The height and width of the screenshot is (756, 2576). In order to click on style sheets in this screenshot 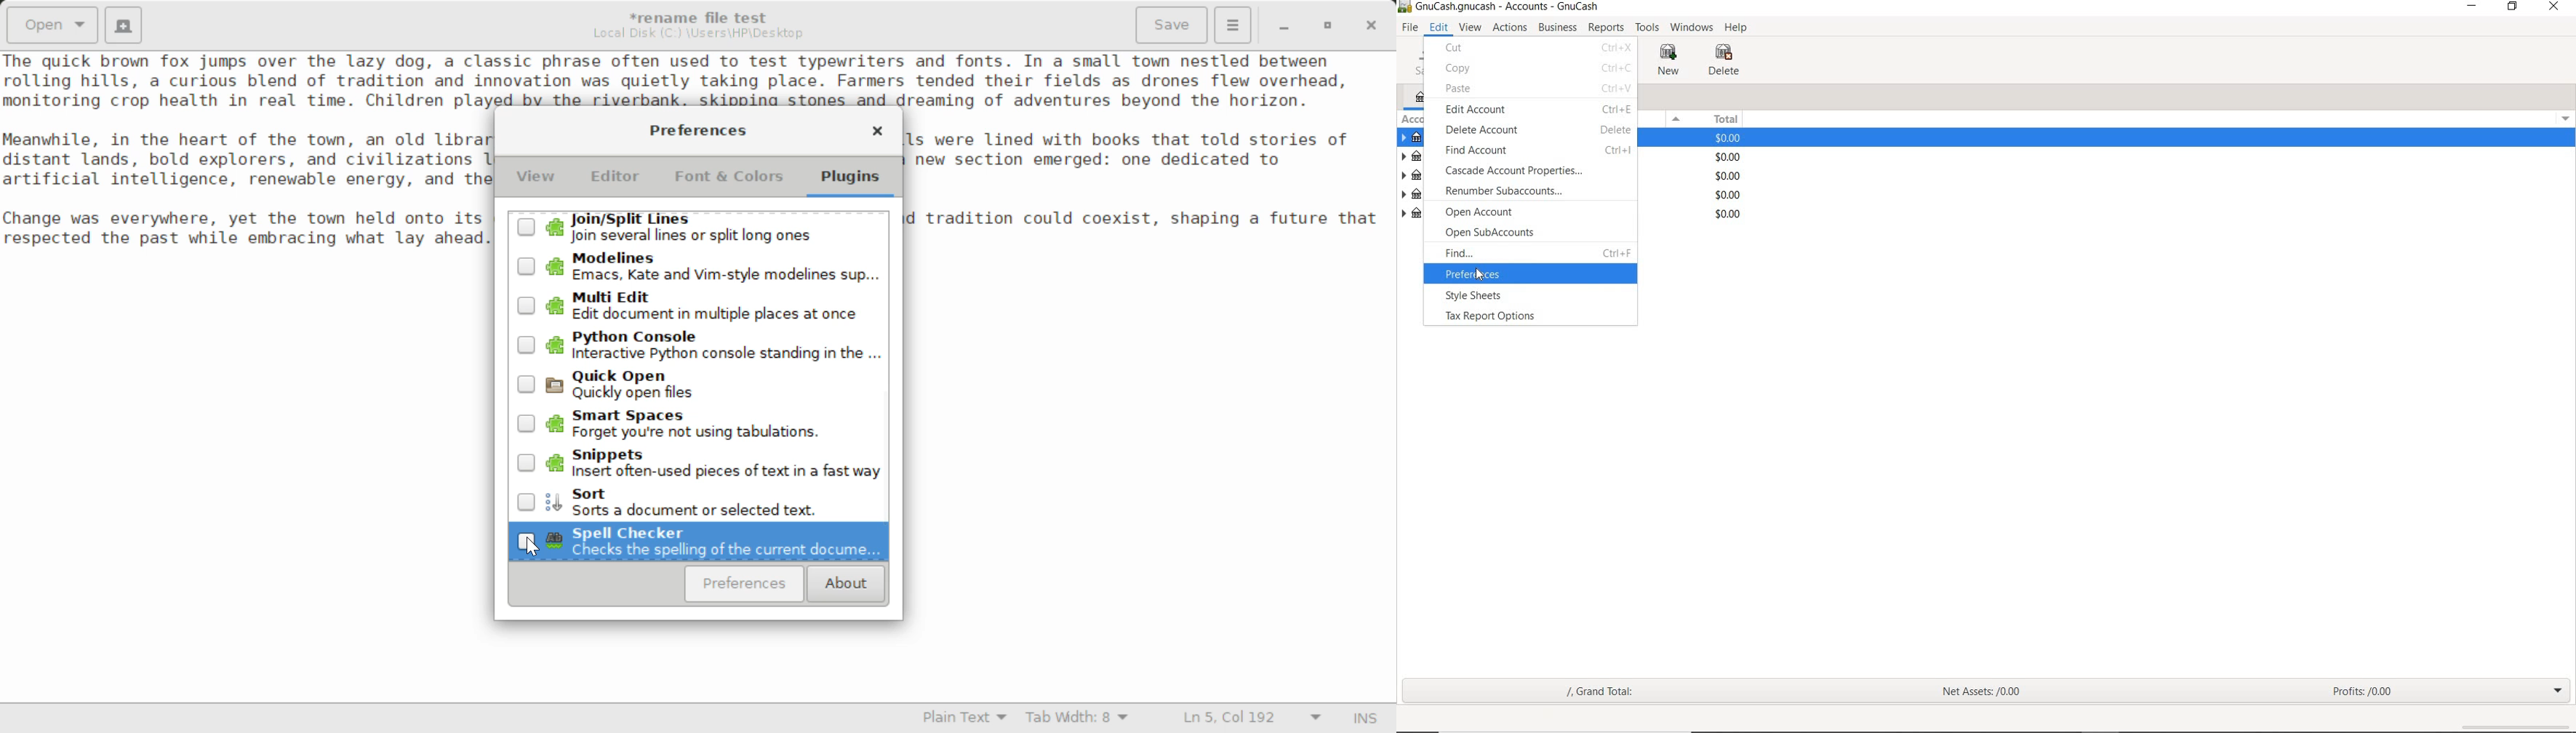, I will do `click(1480, 296)`.